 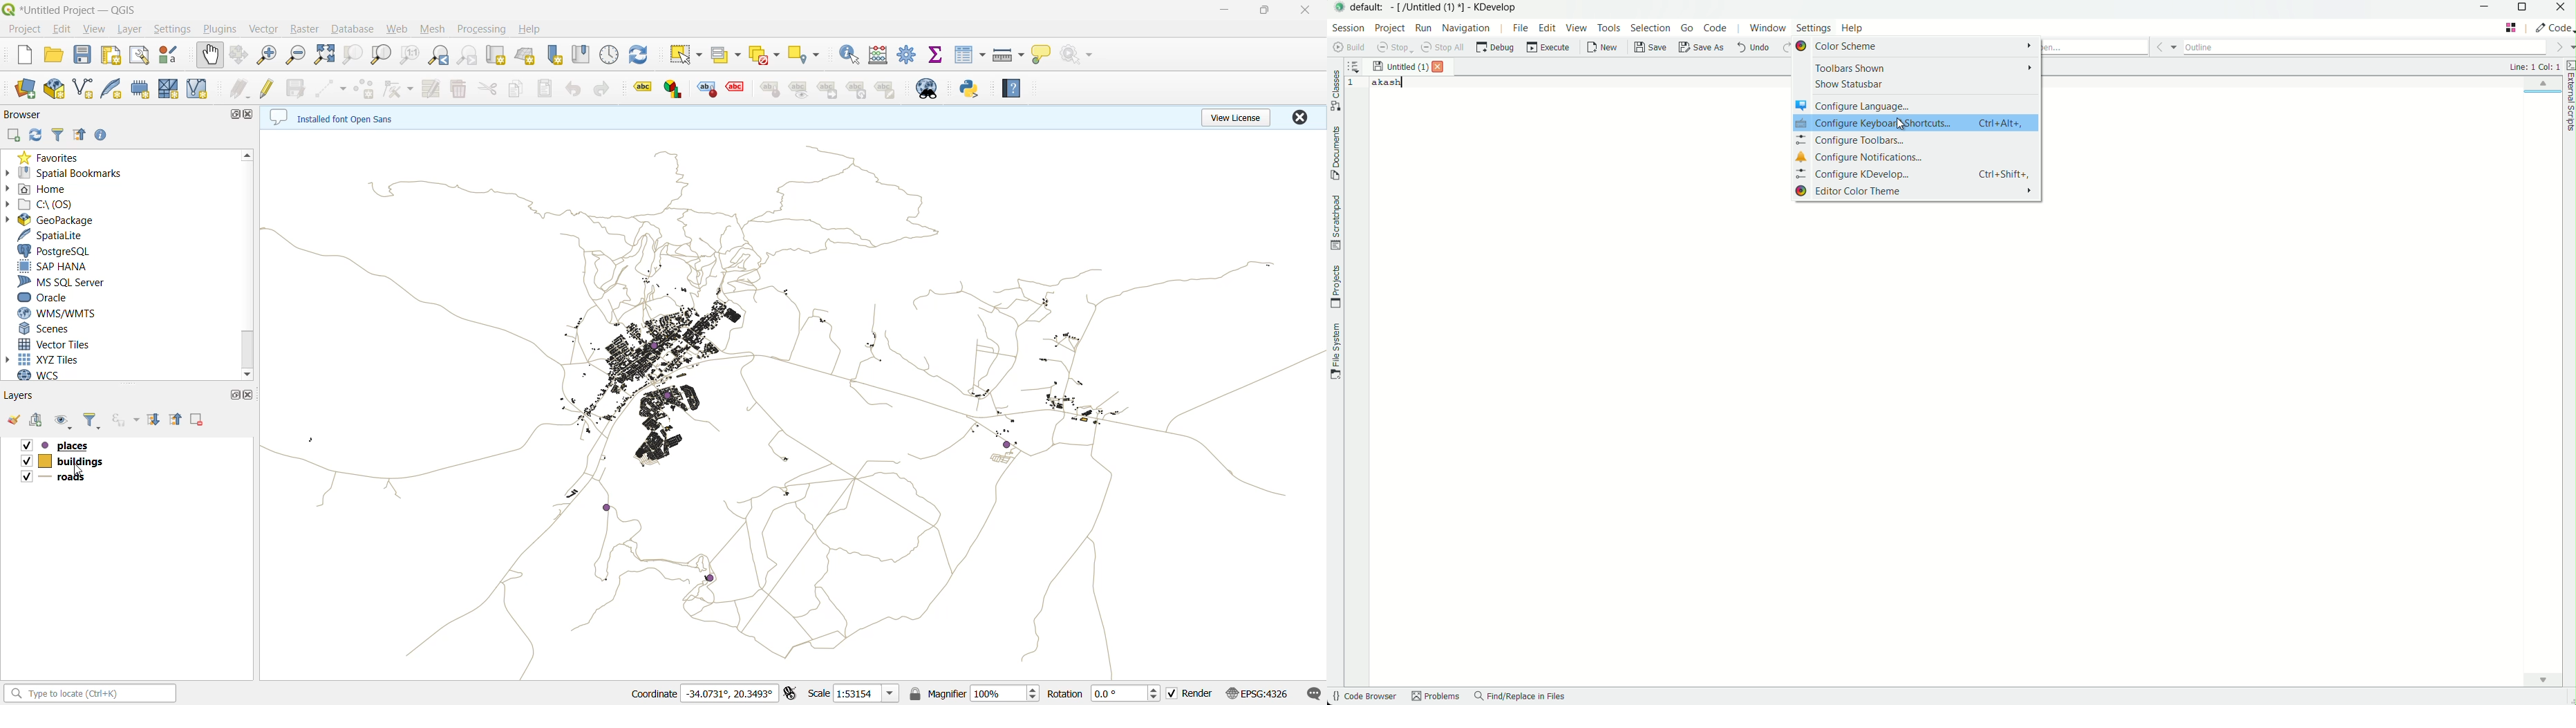 I want to click on postgresql, so click(x=55, y=252).